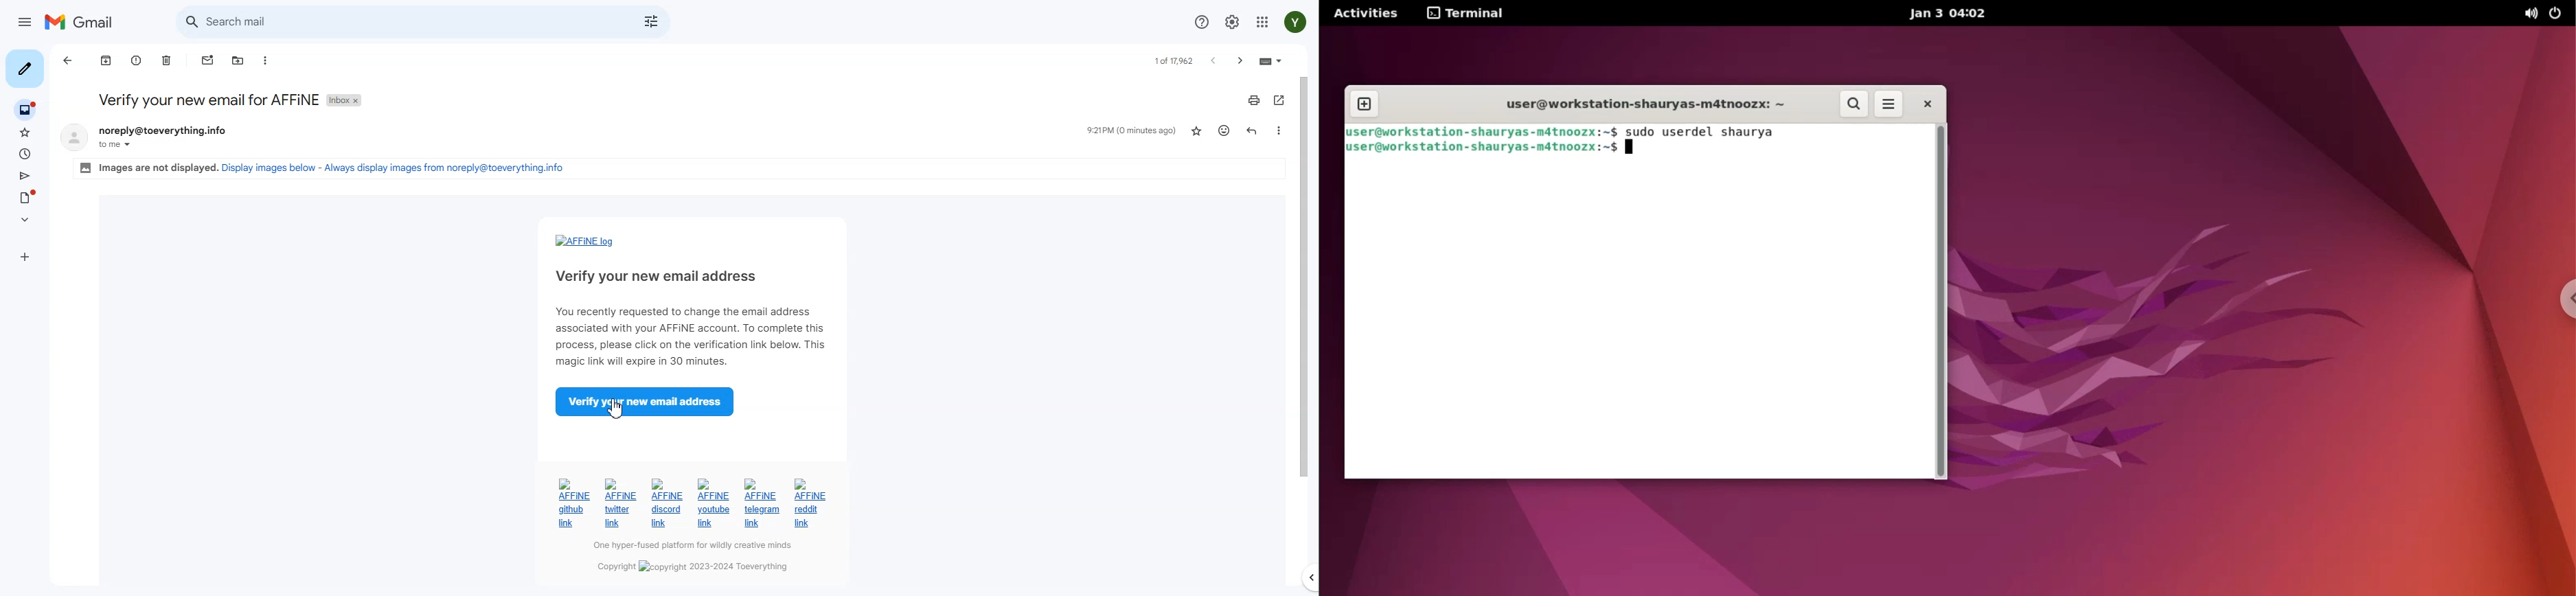  I want to click on AFFiNE youtube Hyperlink, so click(713, 502).